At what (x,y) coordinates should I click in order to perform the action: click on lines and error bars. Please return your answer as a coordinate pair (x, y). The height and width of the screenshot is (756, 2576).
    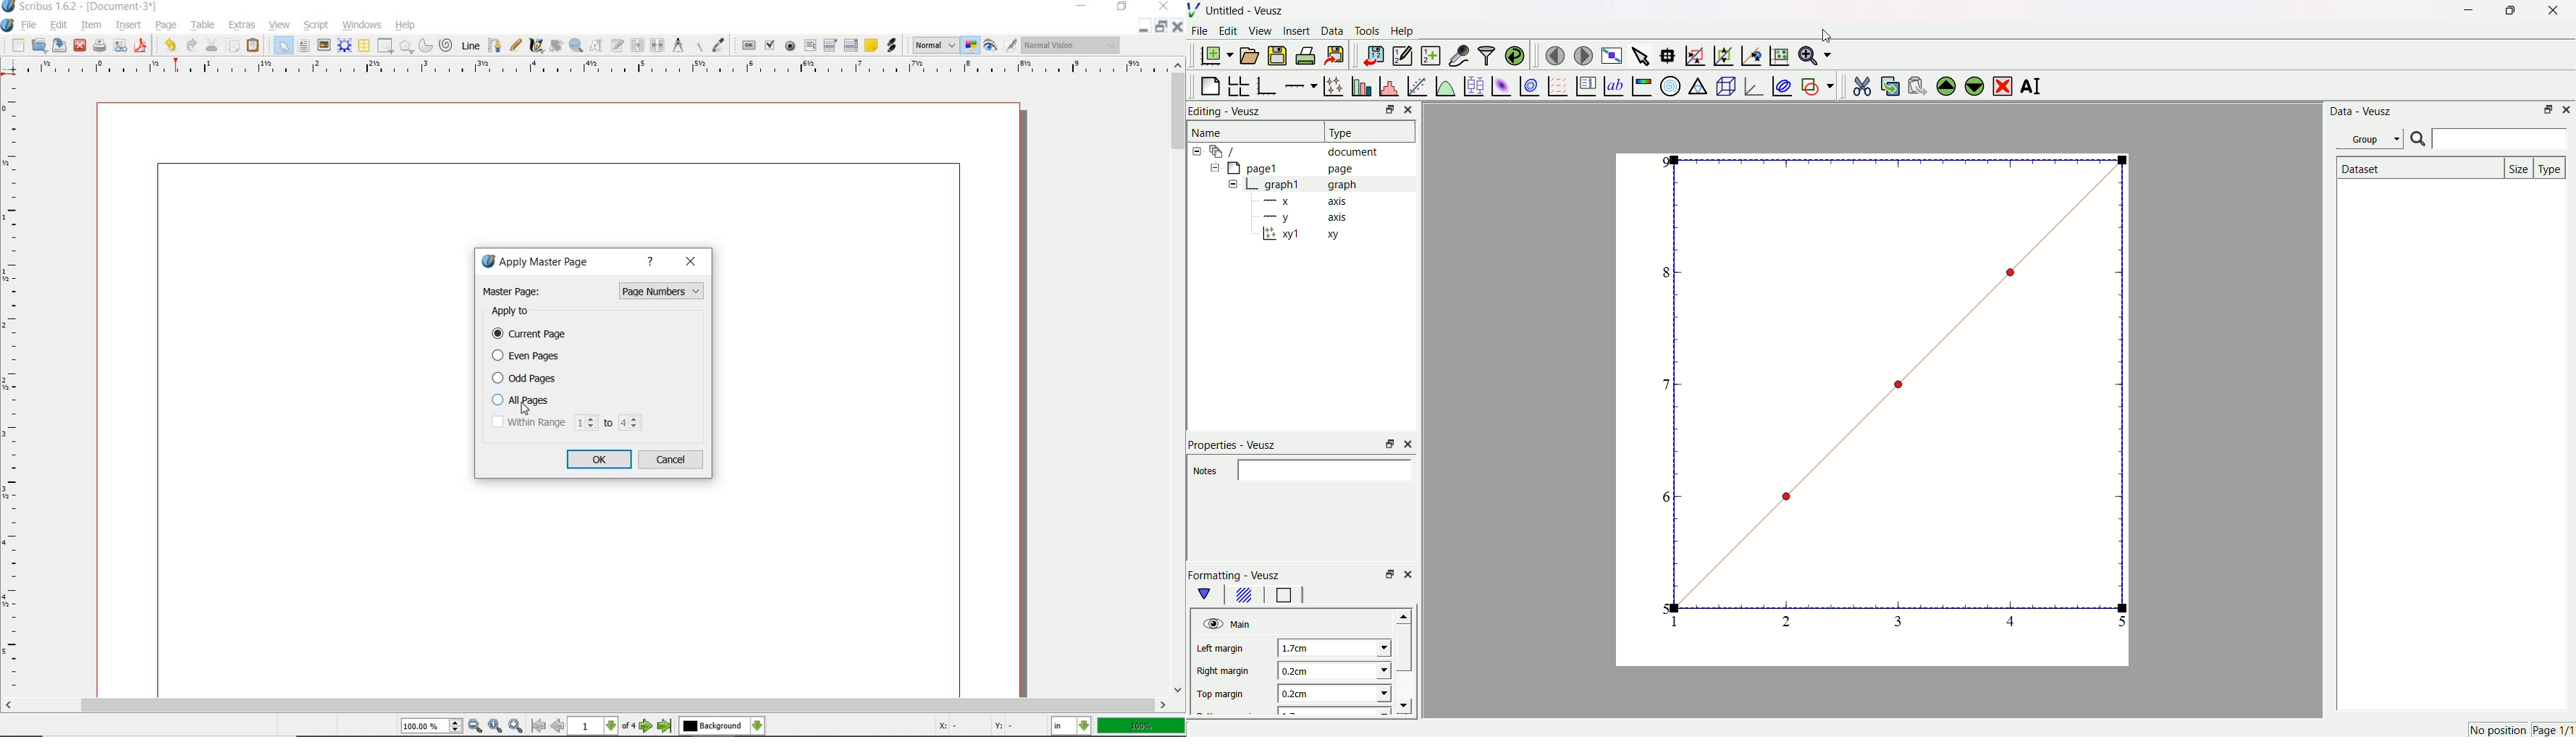
    Looking at the image, I should click on (1333, 85).